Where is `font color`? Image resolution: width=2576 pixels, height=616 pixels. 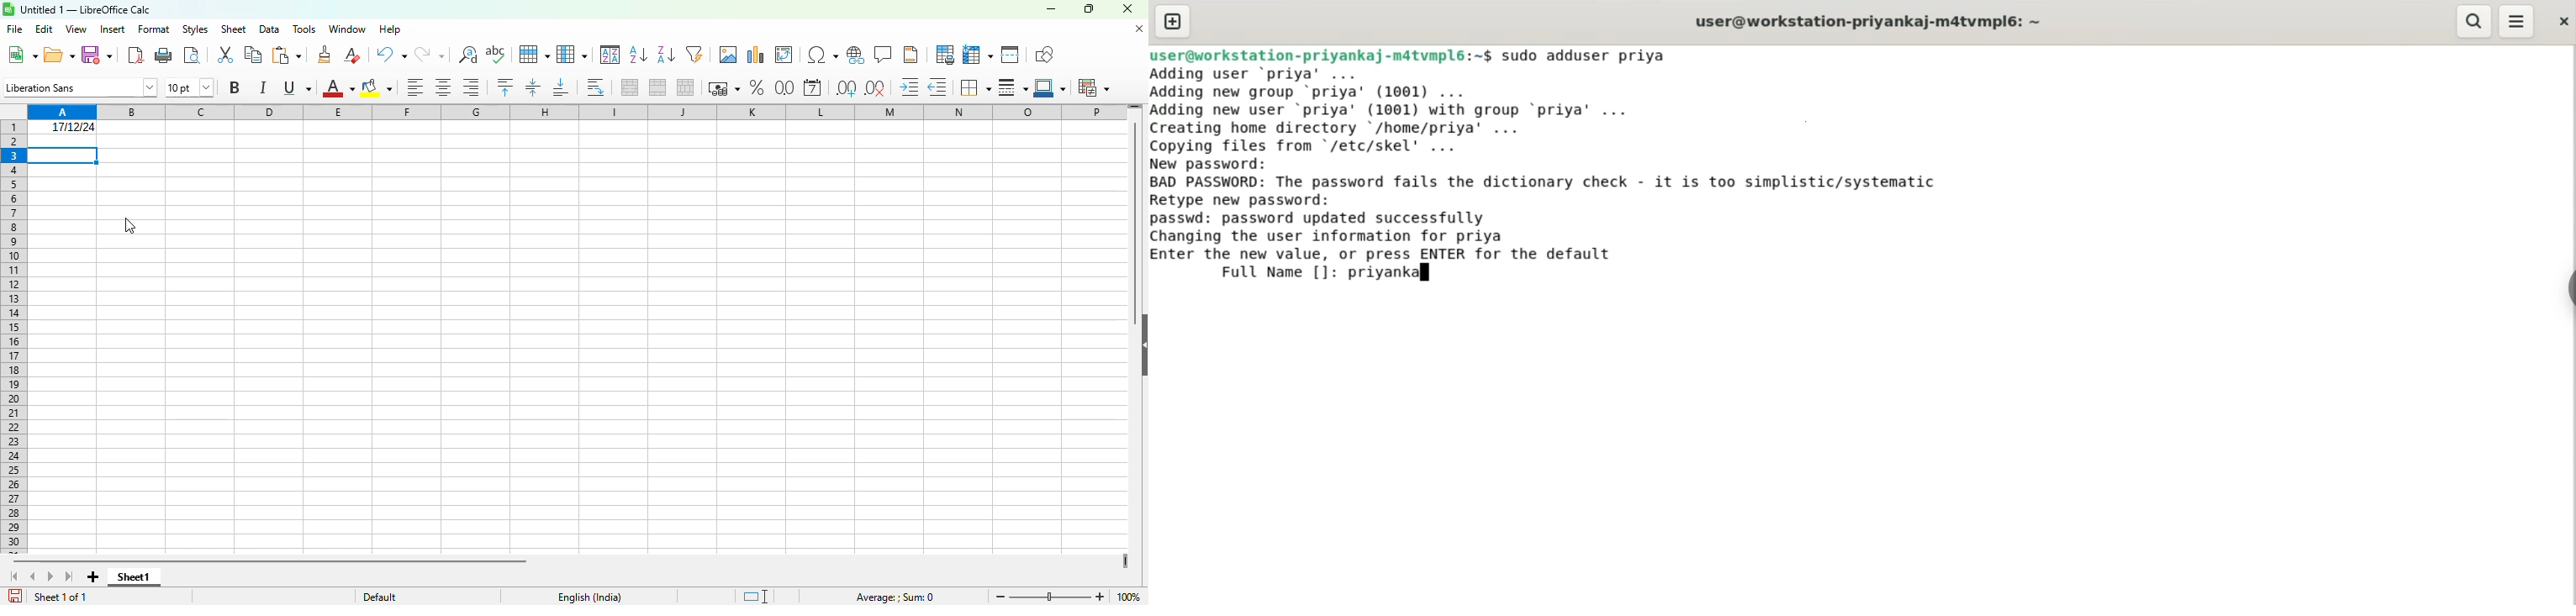
font color is located at coordinates (338, 88).